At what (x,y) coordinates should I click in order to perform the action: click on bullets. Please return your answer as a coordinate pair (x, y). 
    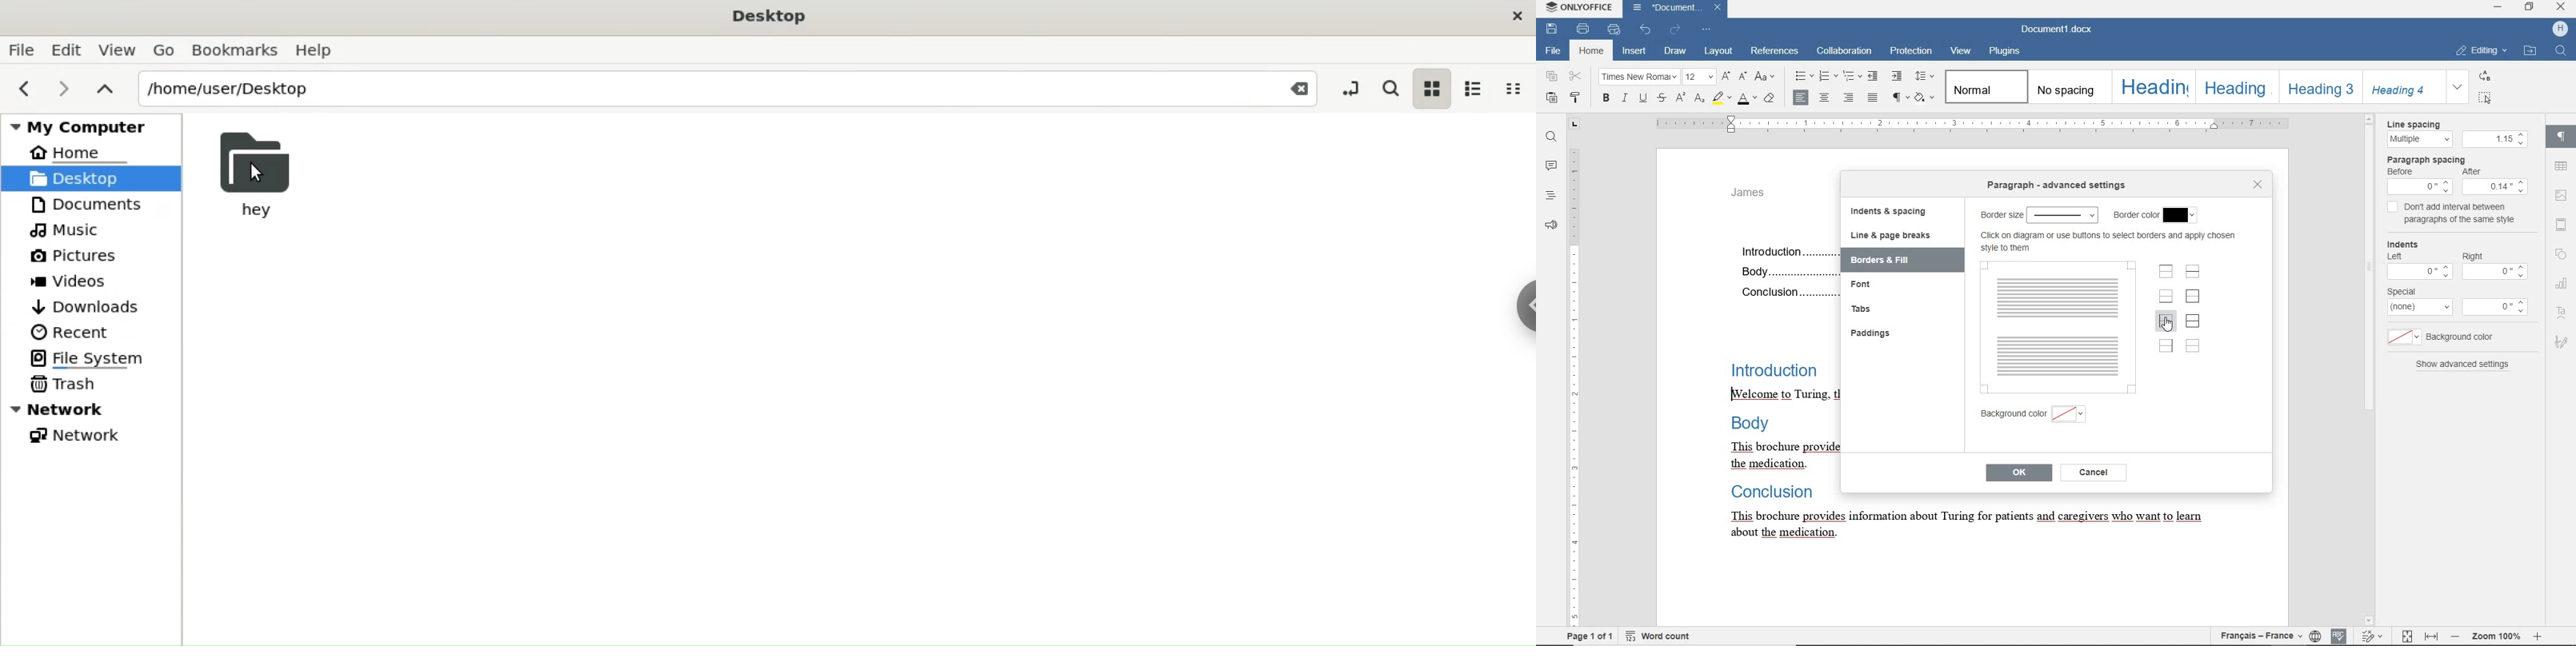
    Looking at the image, I should click on (1804, 76).